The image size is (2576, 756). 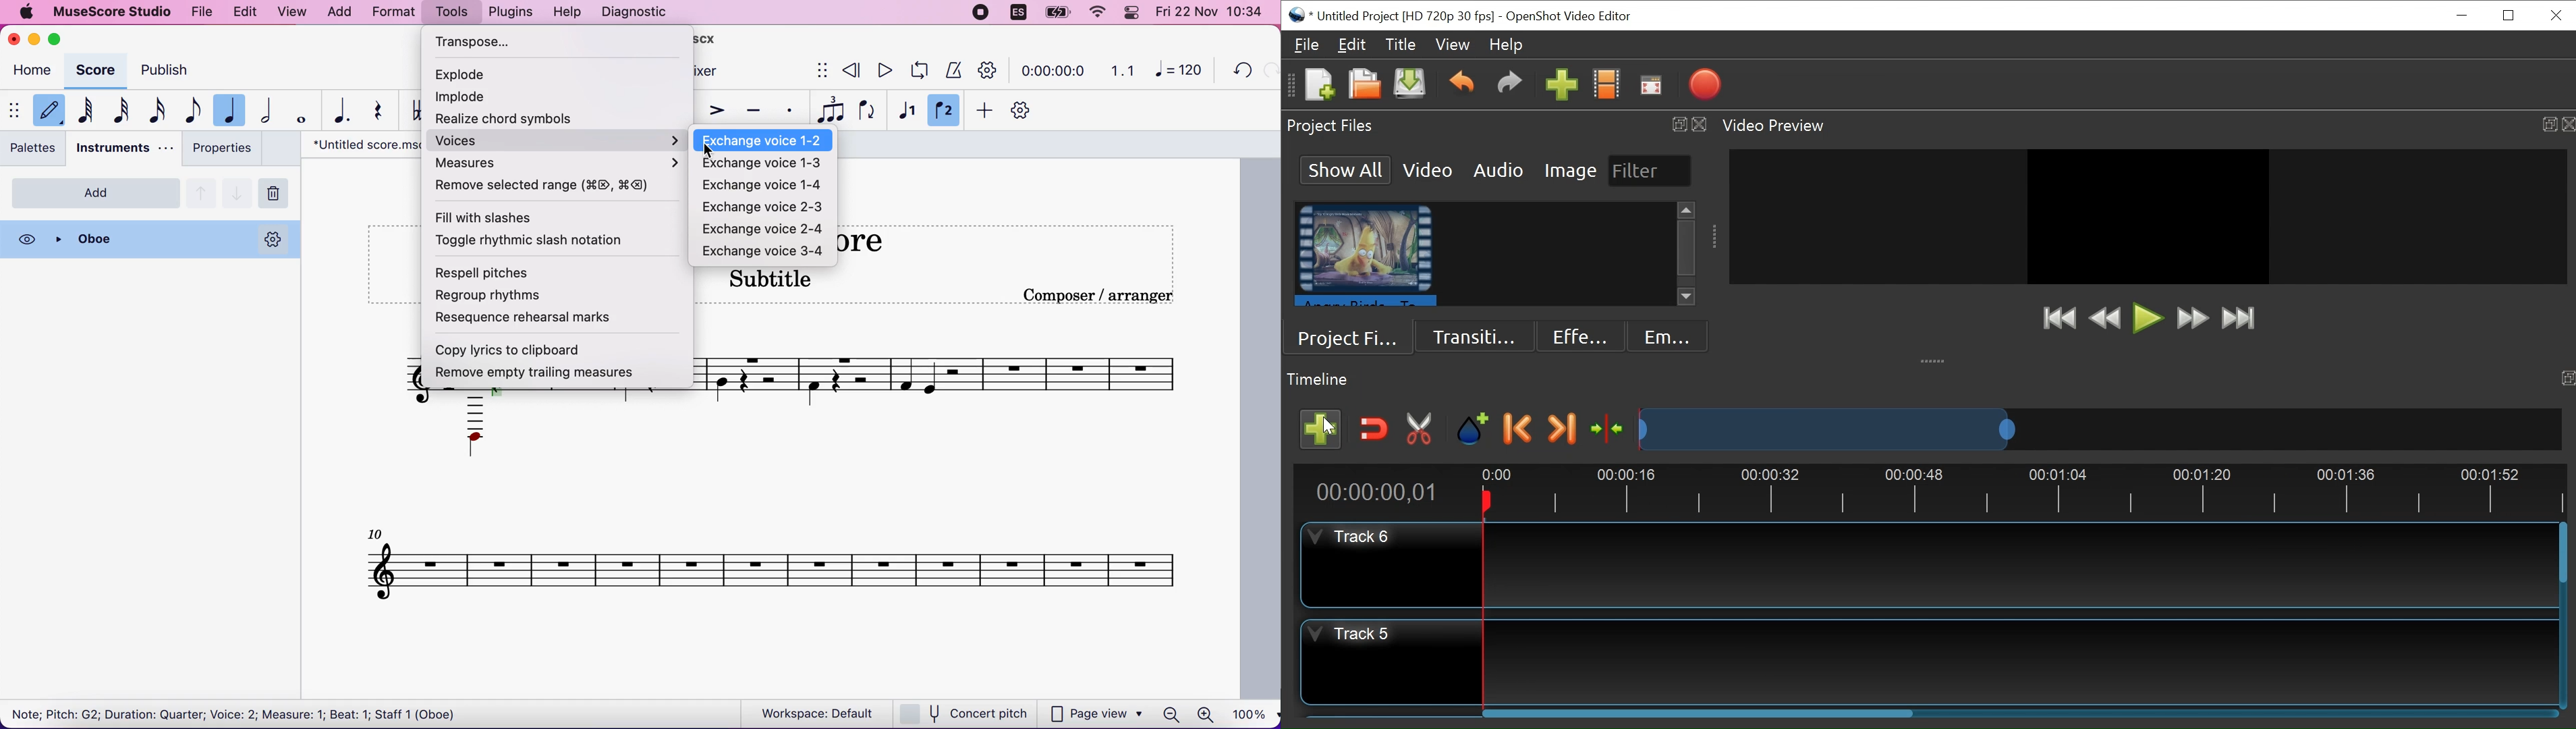 I want to click on format, so click(x=396, y=12).